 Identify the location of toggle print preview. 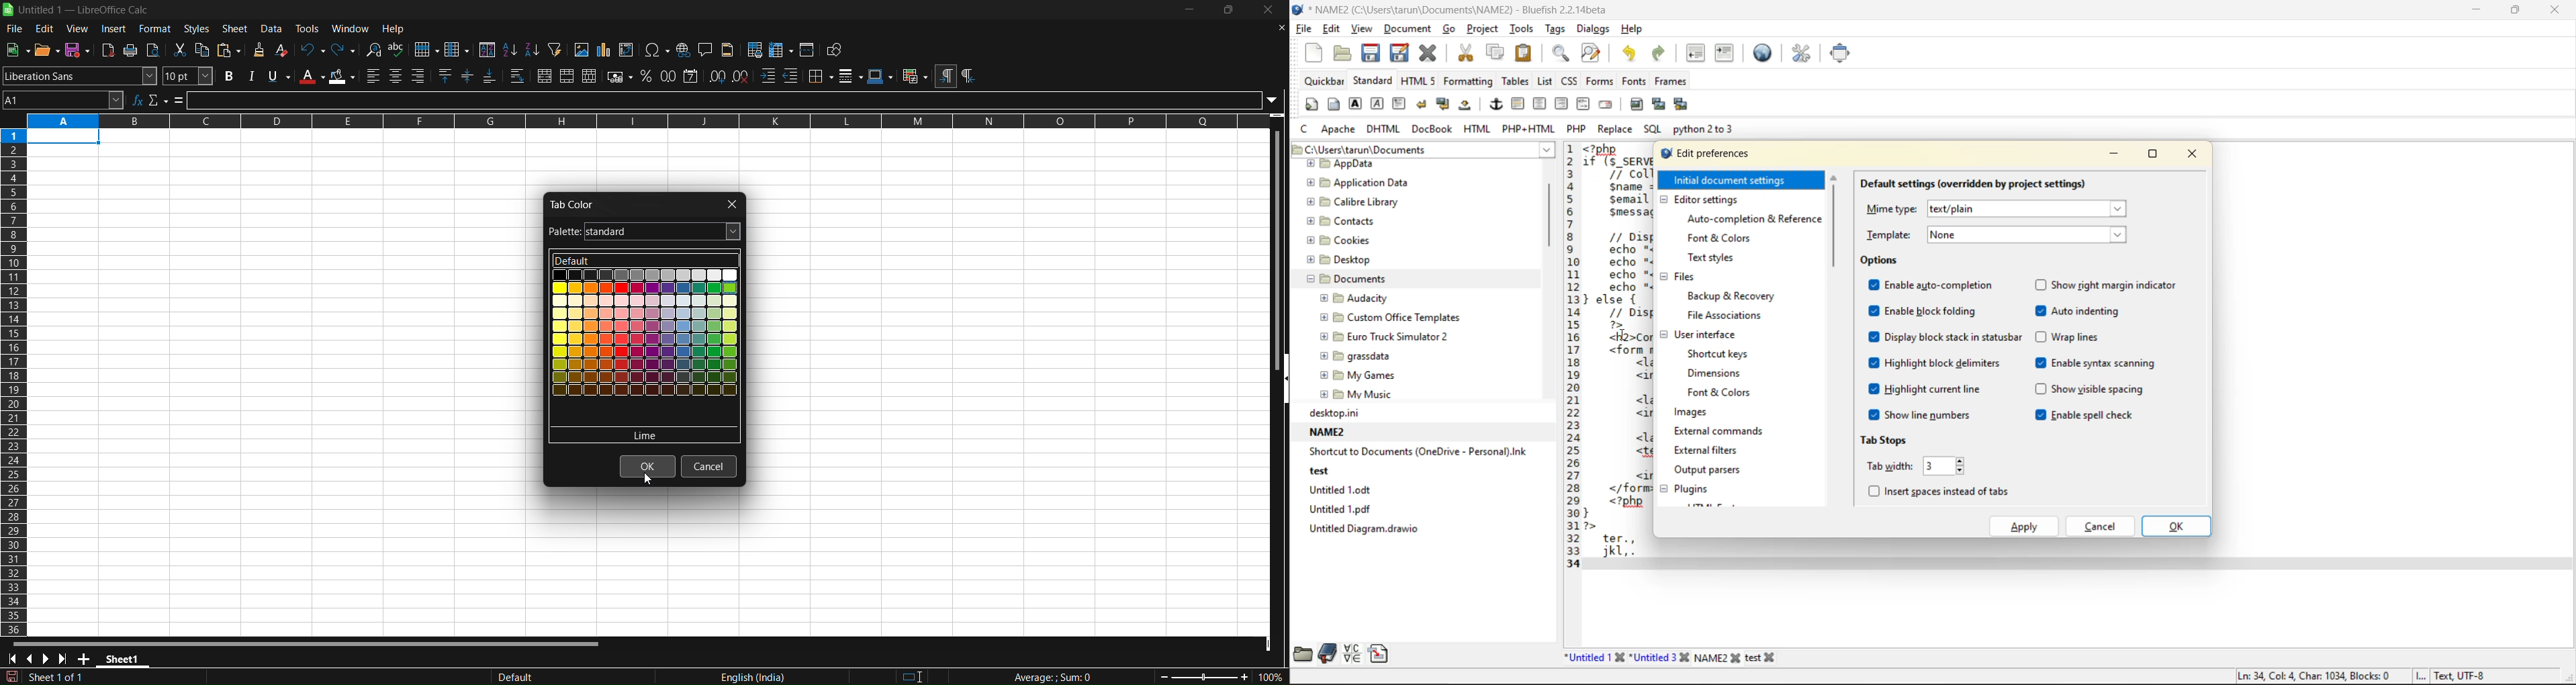
(154, 50).